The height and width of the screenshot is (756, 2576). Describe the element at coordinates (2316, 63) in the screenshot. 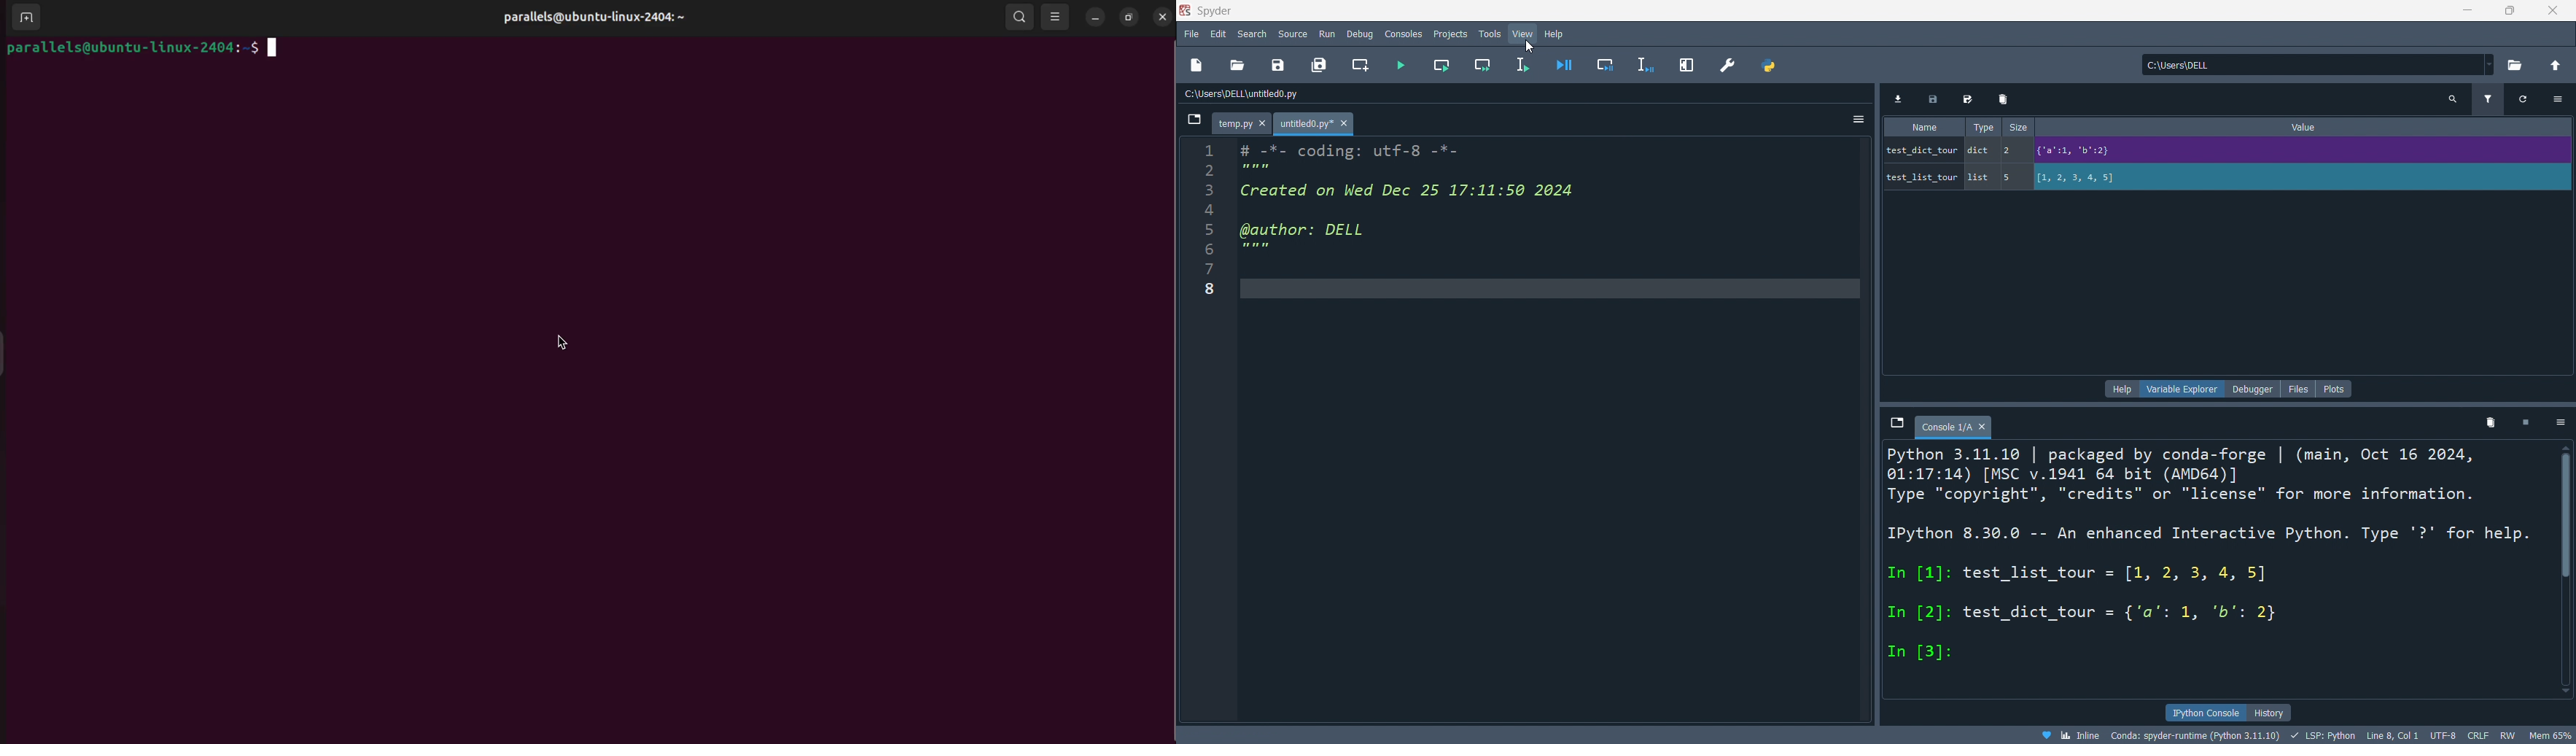

I see `C:\Users\DELL` at that location.